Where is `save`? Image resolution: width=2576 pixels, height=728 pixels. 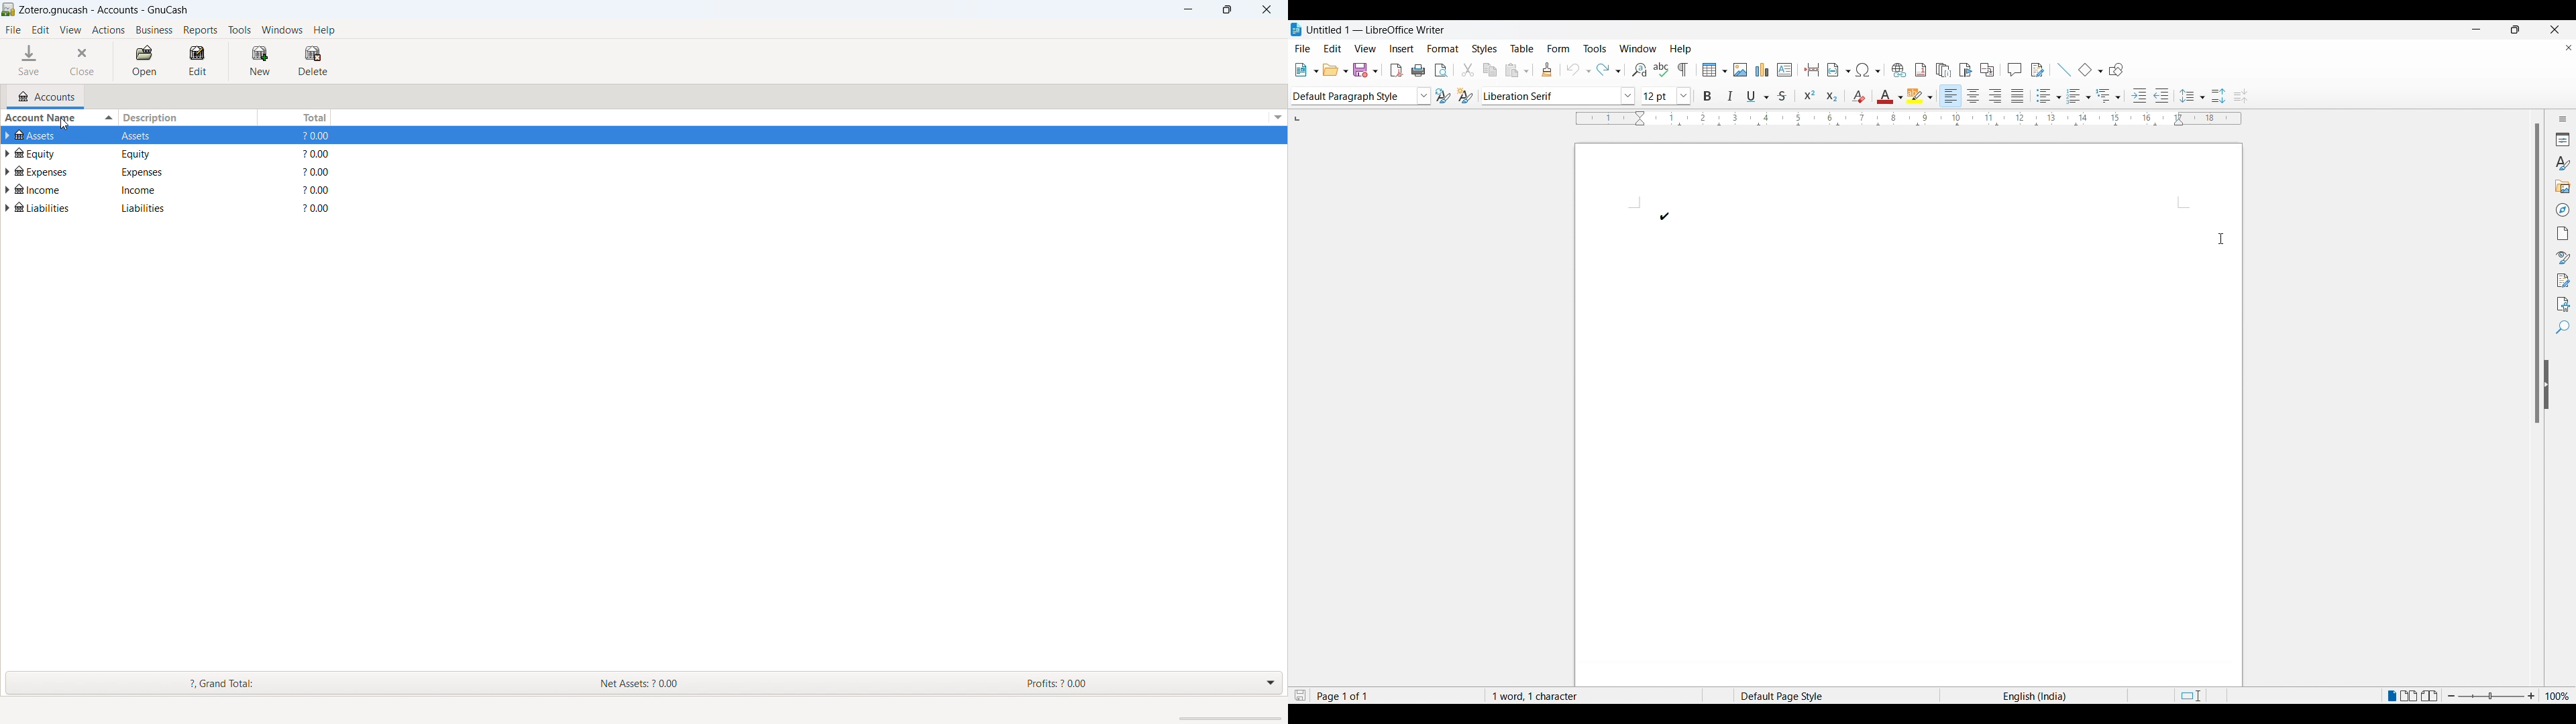
save is located at coordinates (31, 61).